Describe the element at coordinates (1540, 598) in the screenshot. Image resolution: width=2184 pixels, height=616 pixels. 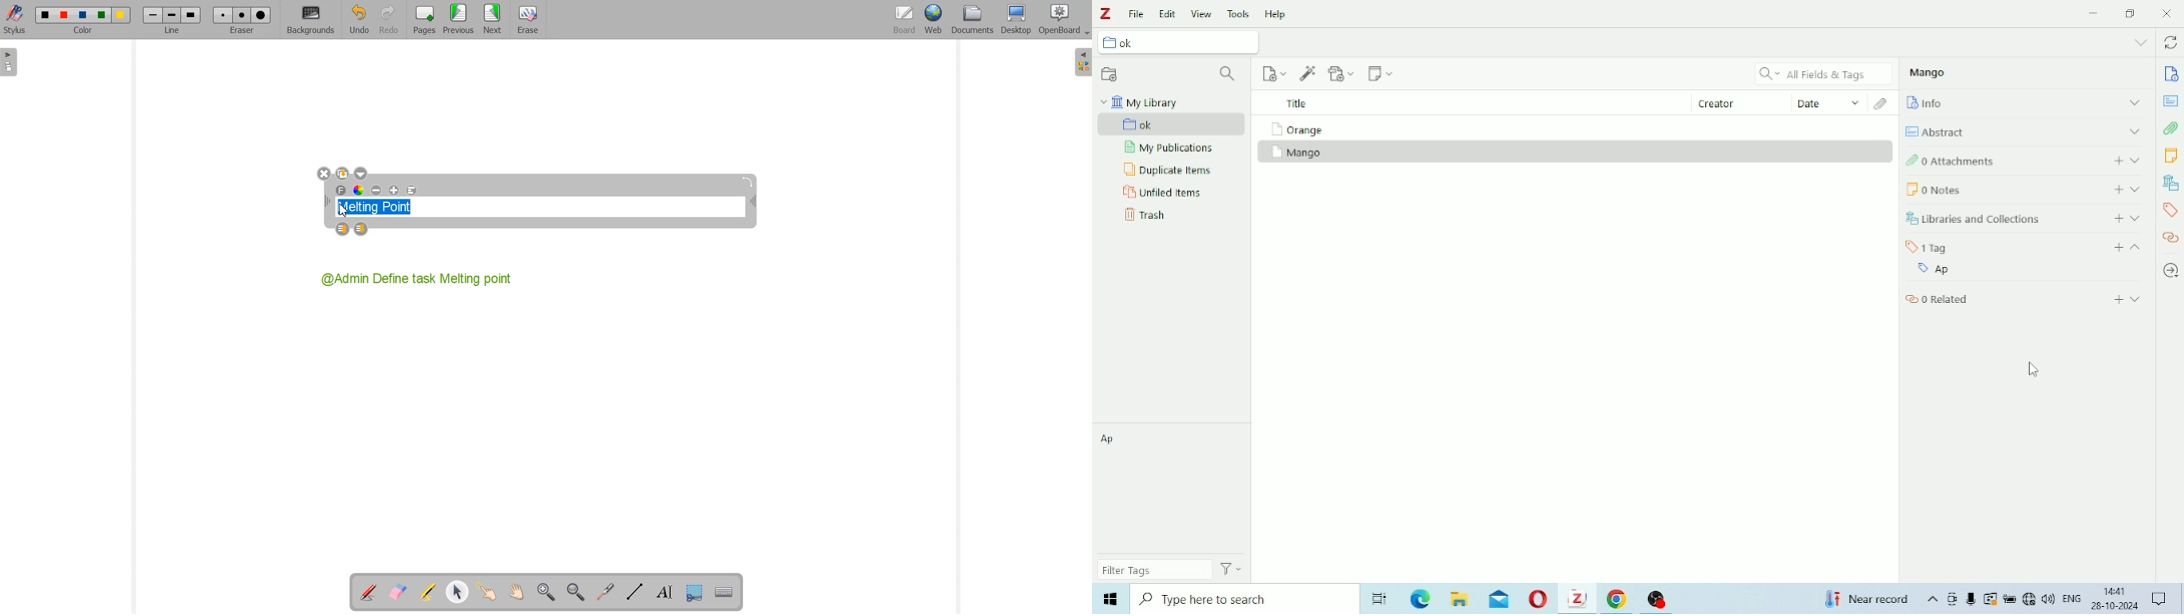
I see `Opera Mini` at that location.